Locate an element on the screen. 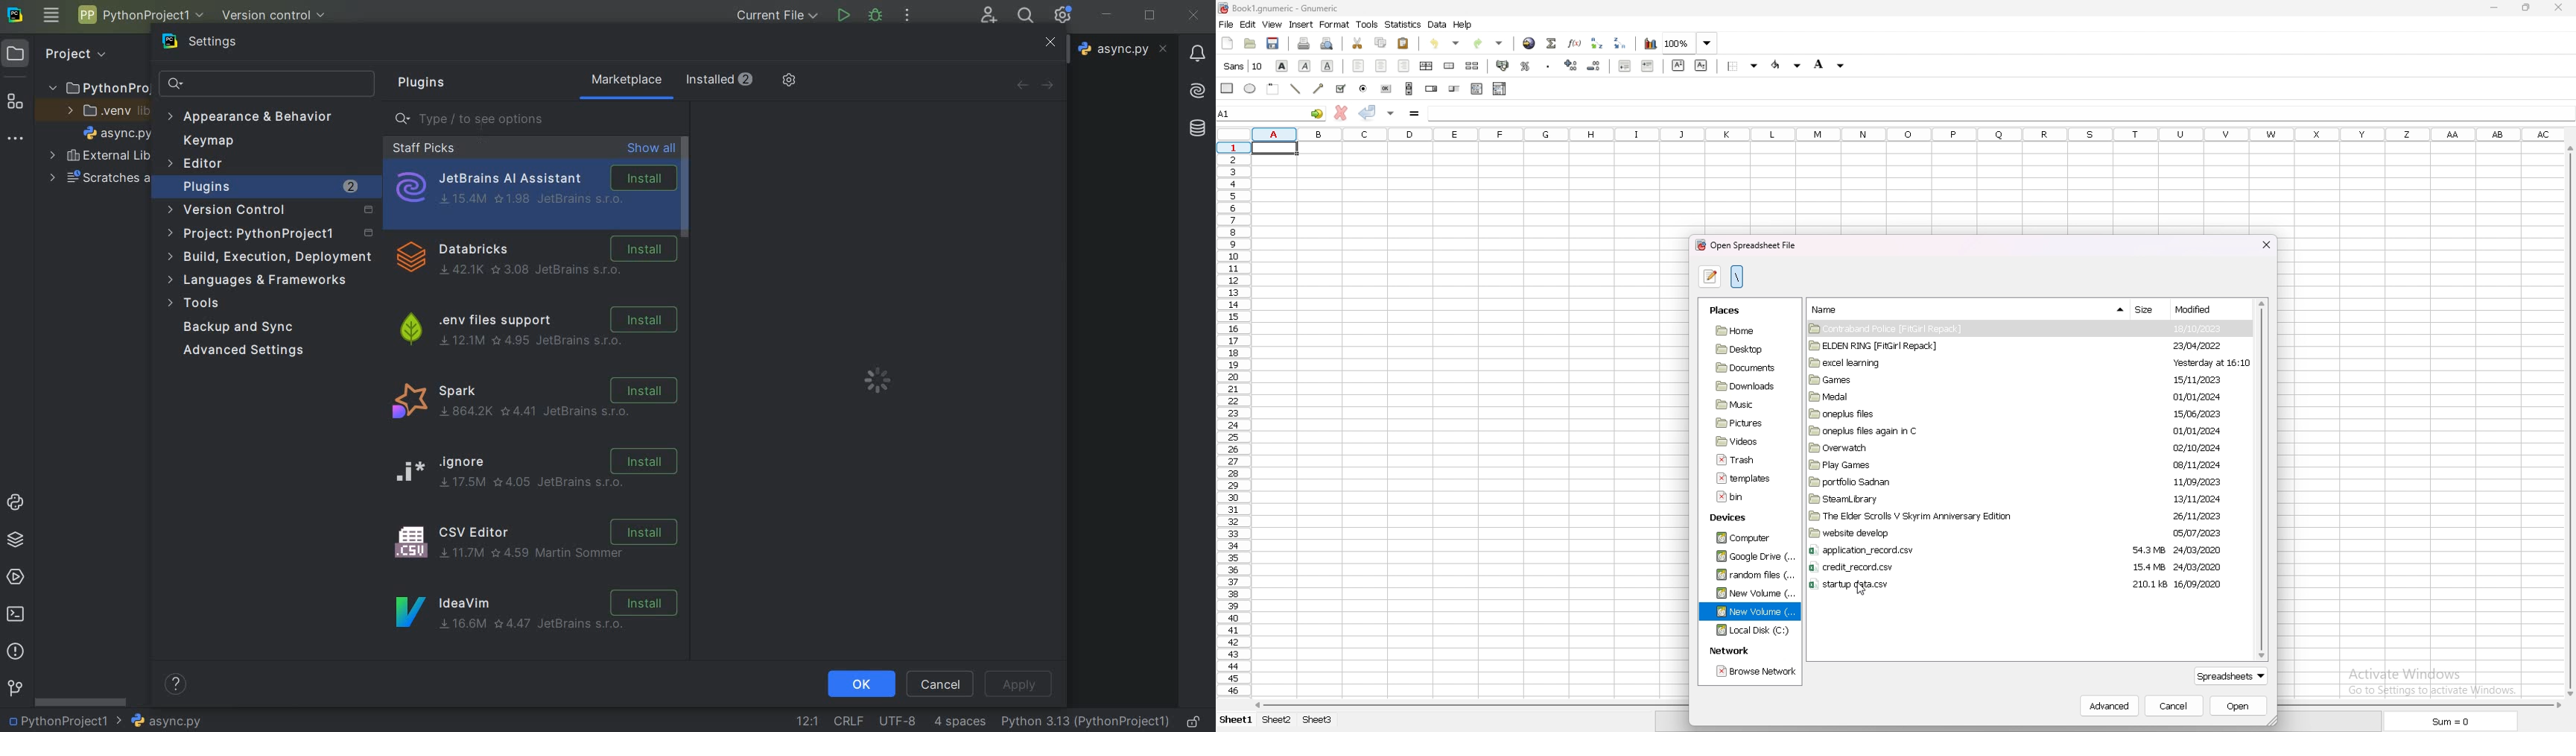  formula is located at coordinates (1415, 113).